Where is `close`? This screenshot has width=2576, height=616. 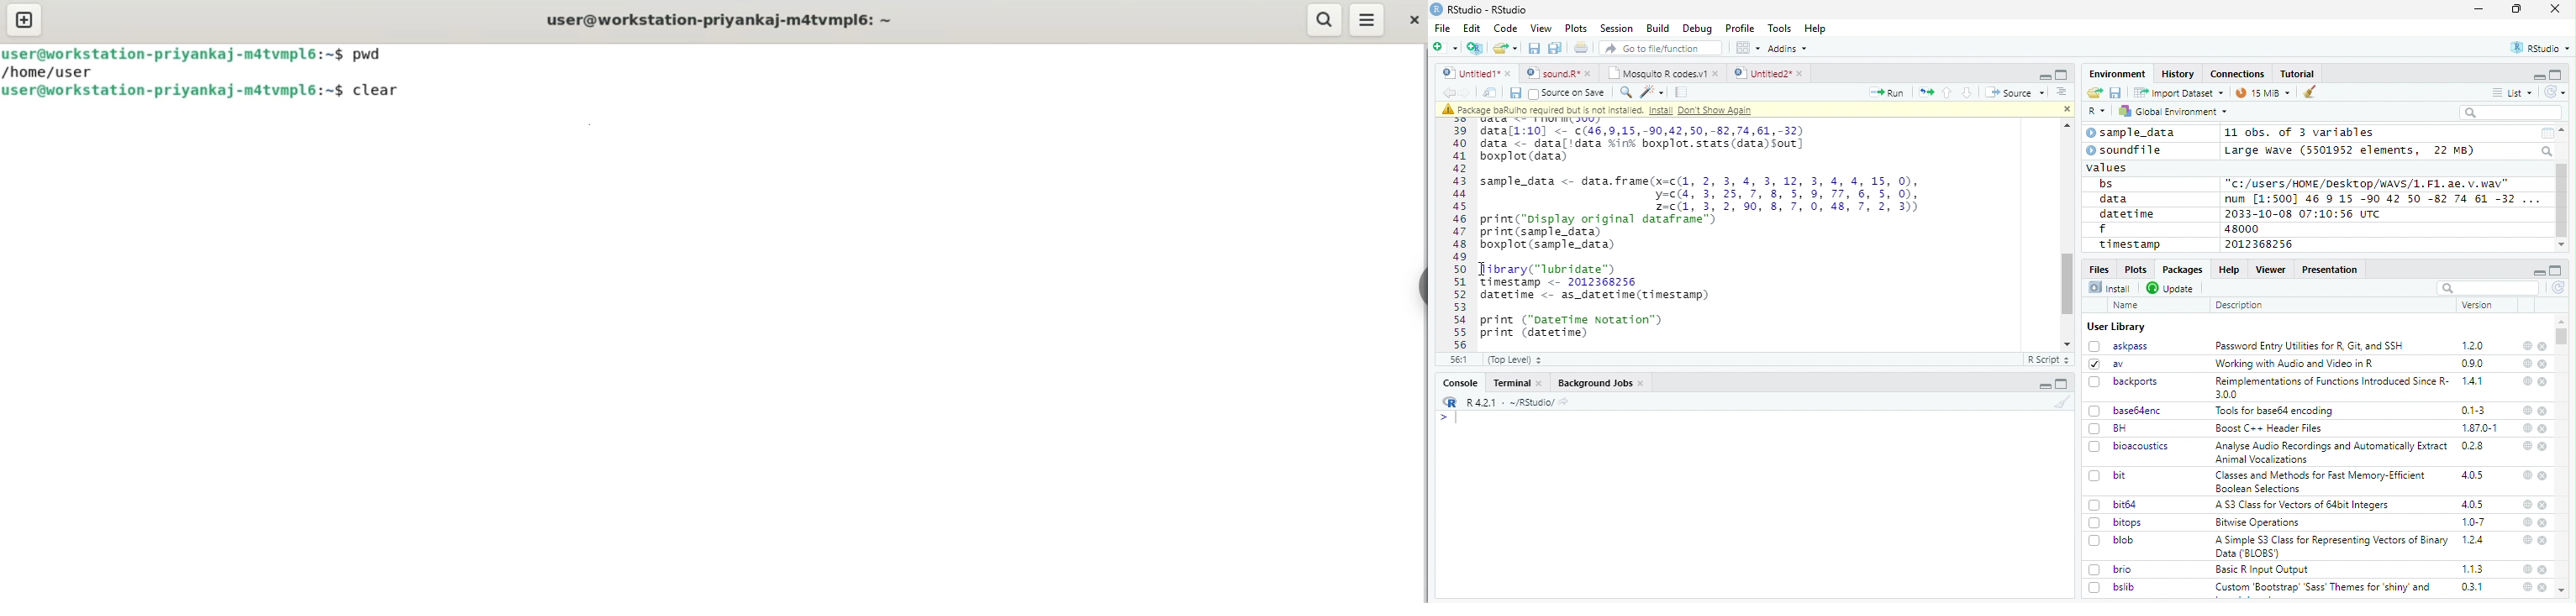
close is located at coordinates (2064, 107).